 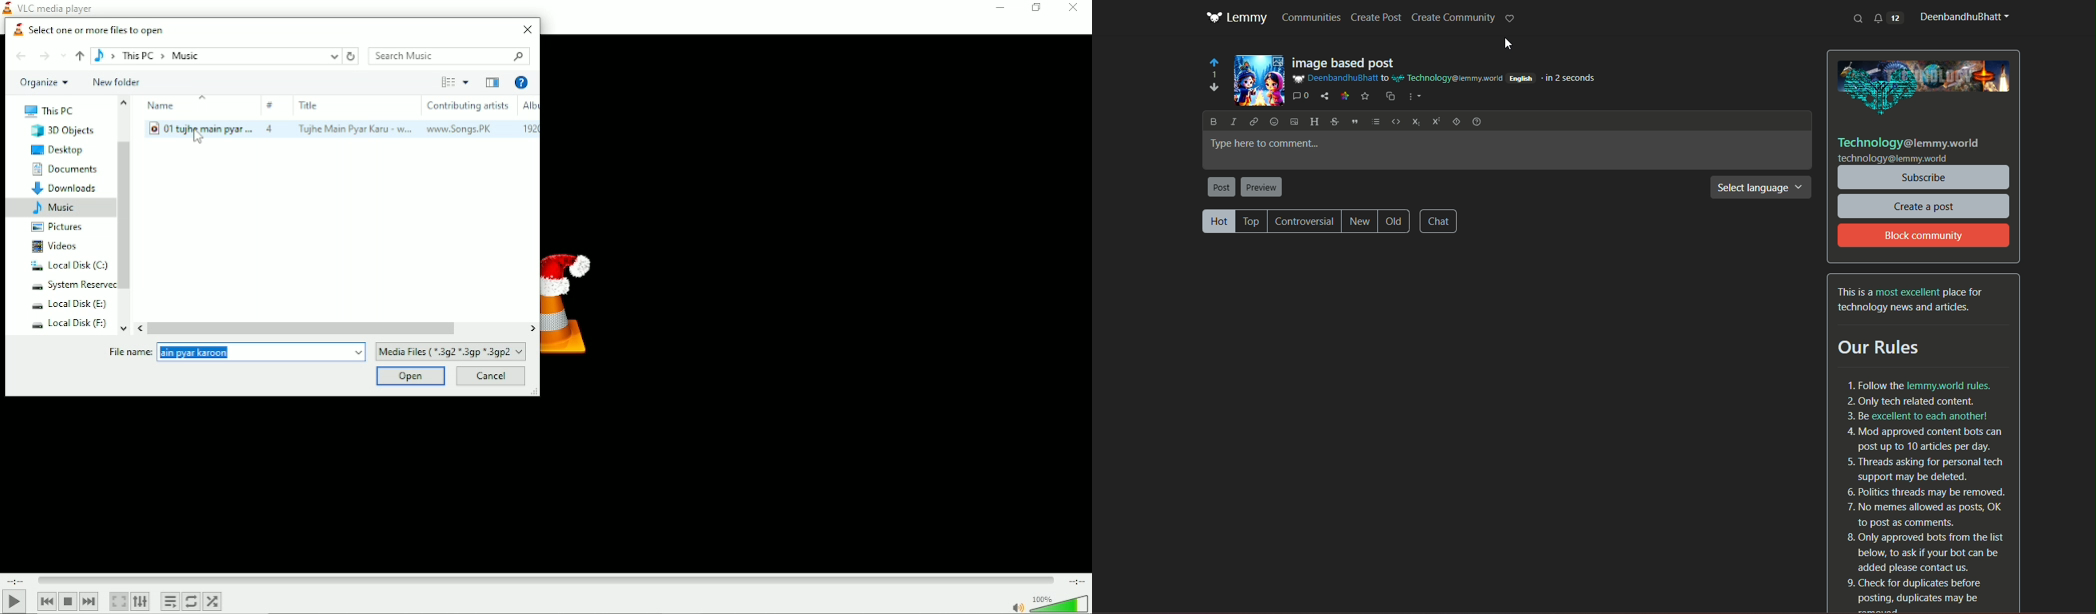 What do you see at coordinates (213, 601) in the screenshot?
I see `Random` at bounding box center [213, 601].